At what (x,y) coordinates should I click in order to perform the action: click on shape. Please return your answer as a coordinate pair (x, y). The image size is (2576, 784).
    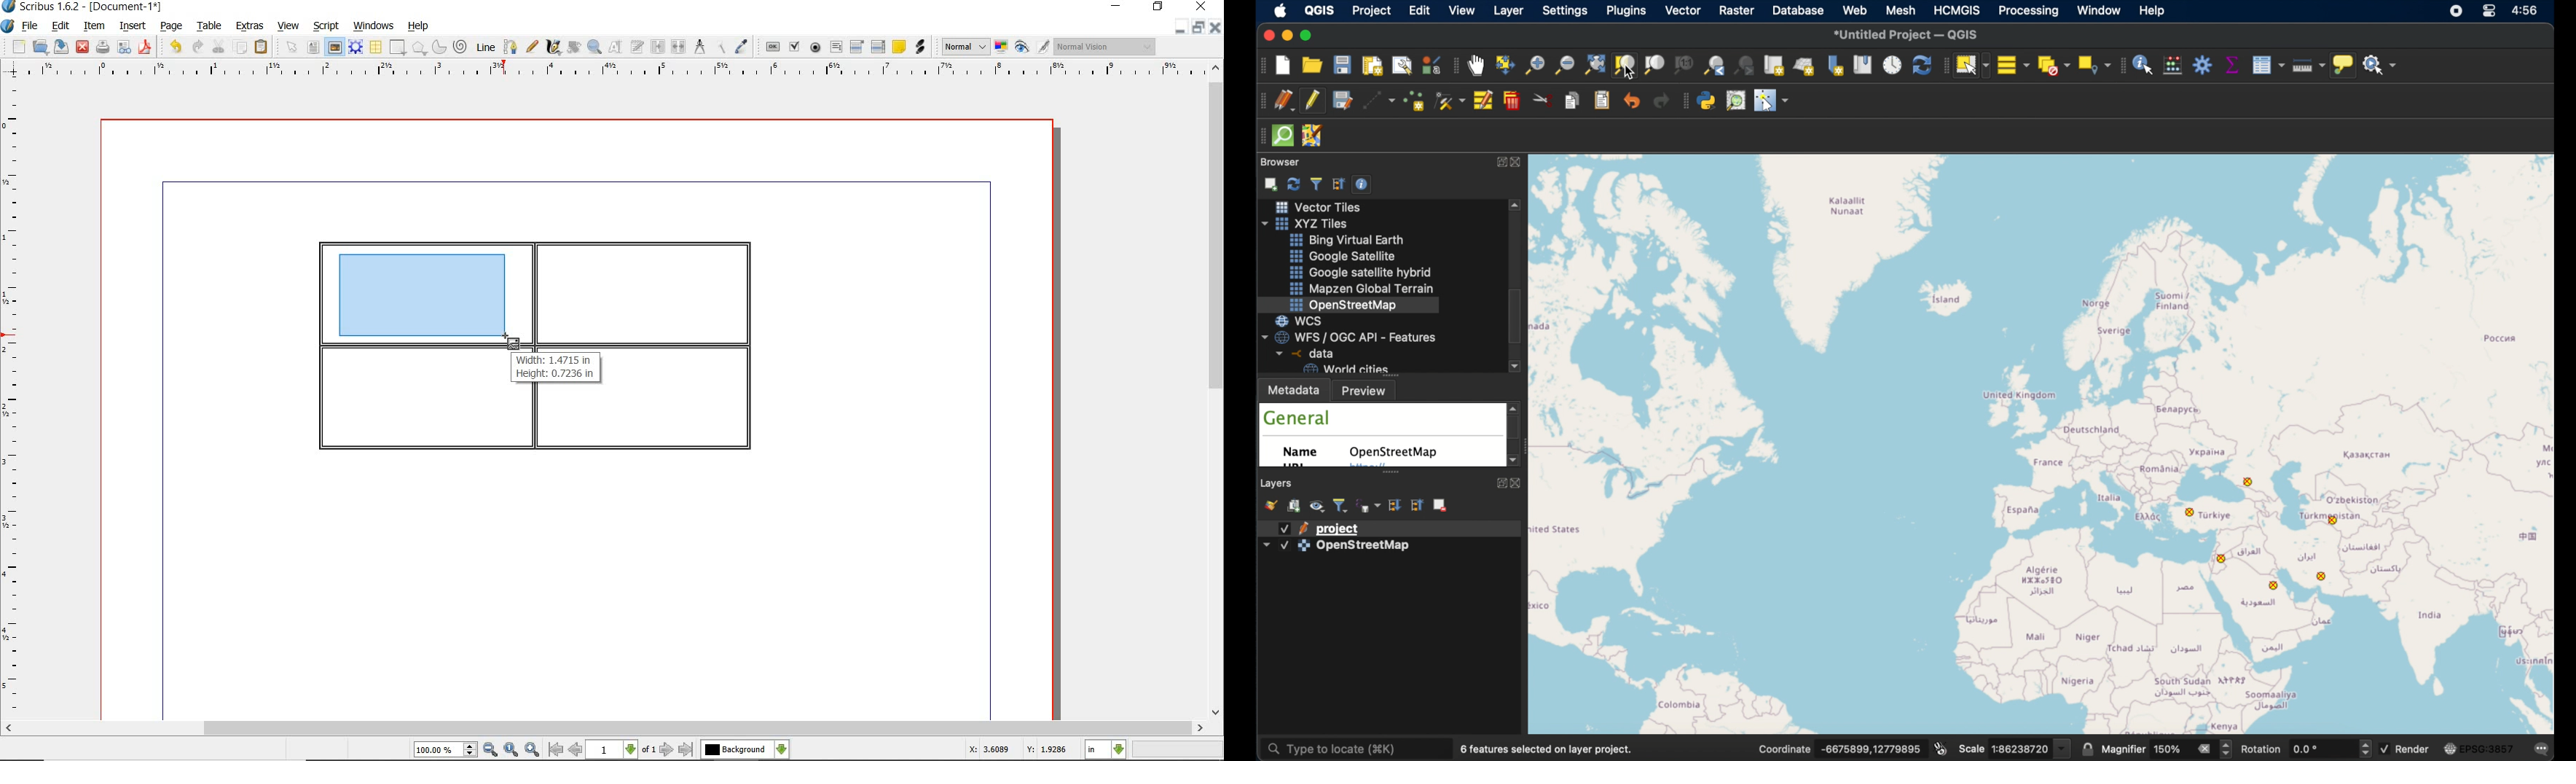
    Looking at the image, I should click on (420, 49).